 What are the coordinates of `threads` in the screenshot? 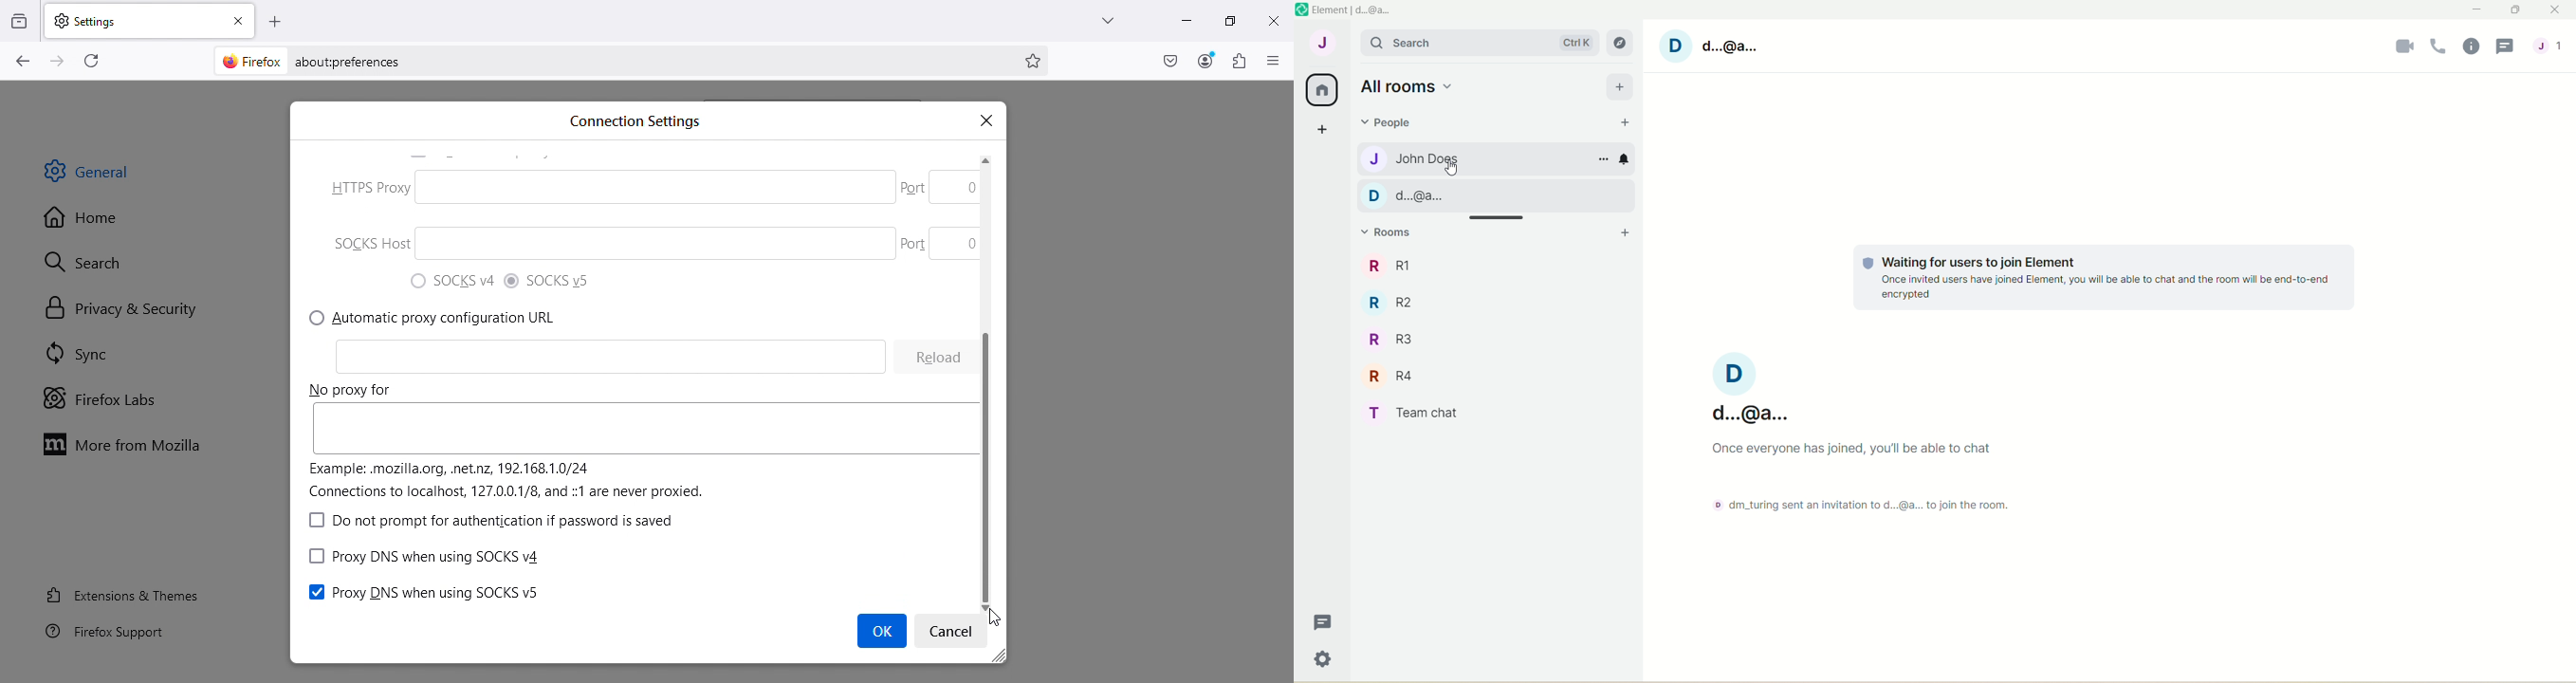 It's located at (1320, 622).